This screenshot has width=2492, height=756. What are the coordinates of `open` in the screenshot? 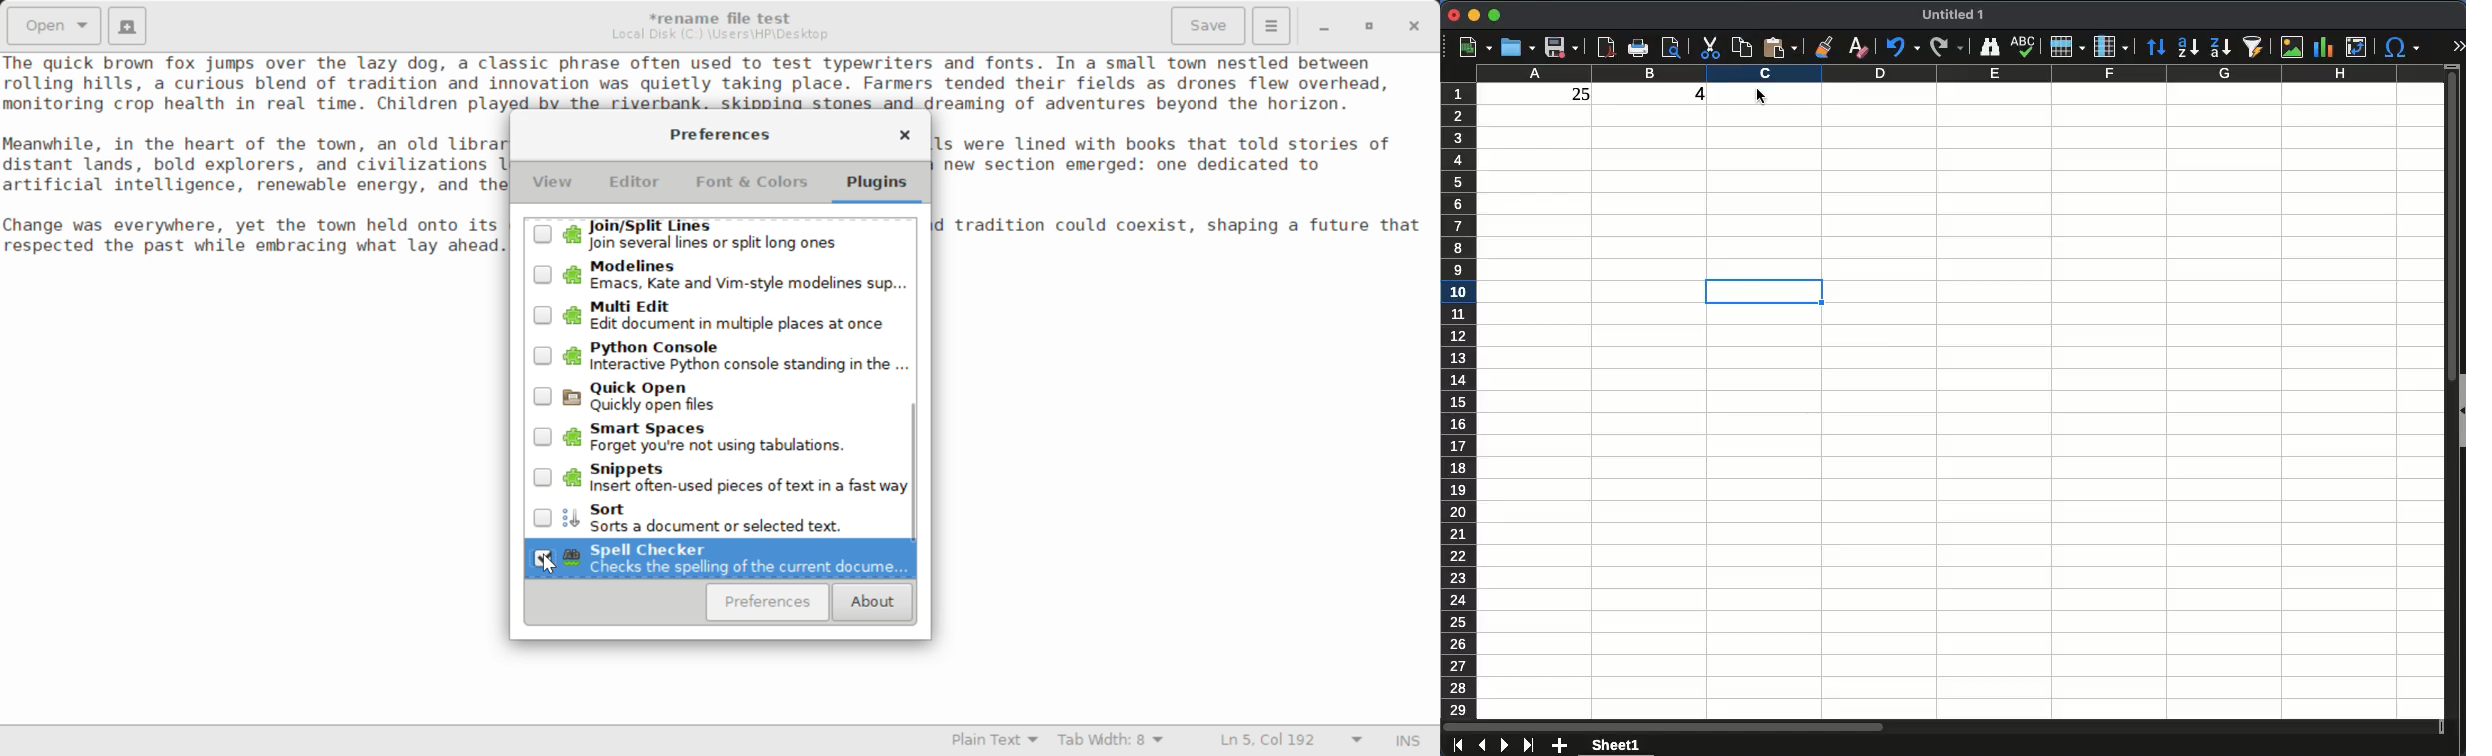 It's located at (1518, 47).